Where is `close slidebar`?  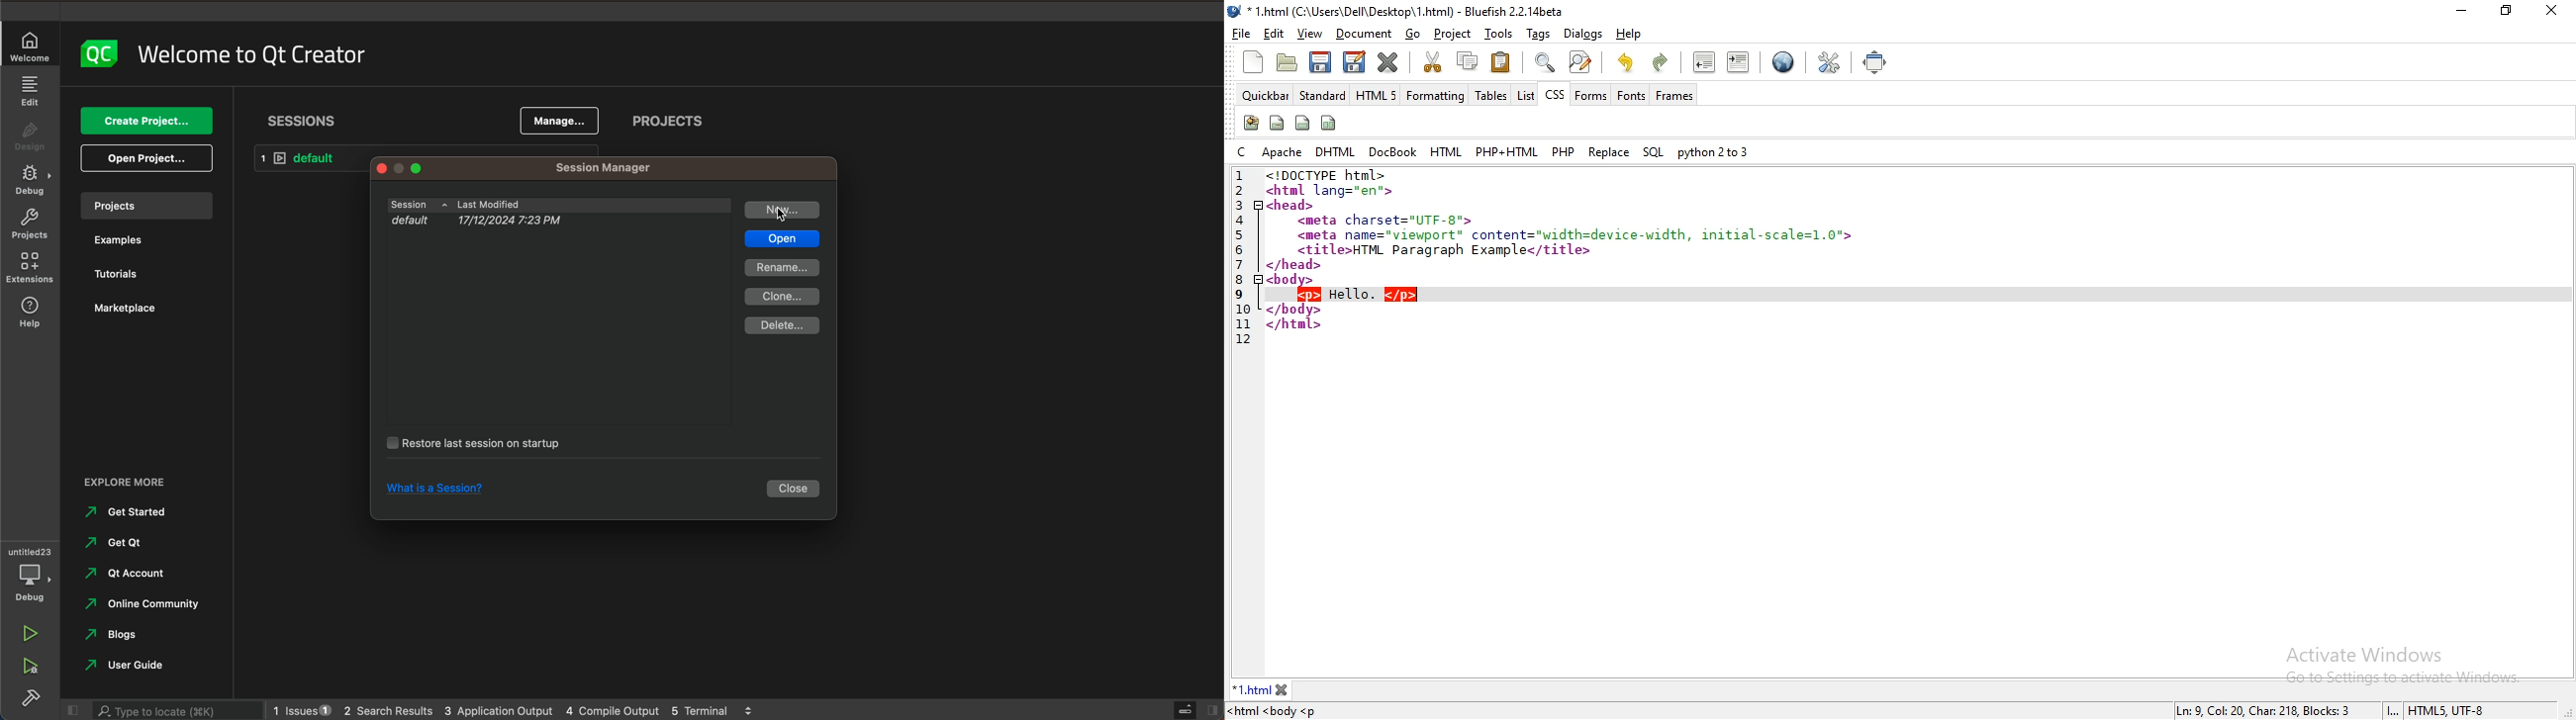 close slidebar is located at coordinates (1195, 709).